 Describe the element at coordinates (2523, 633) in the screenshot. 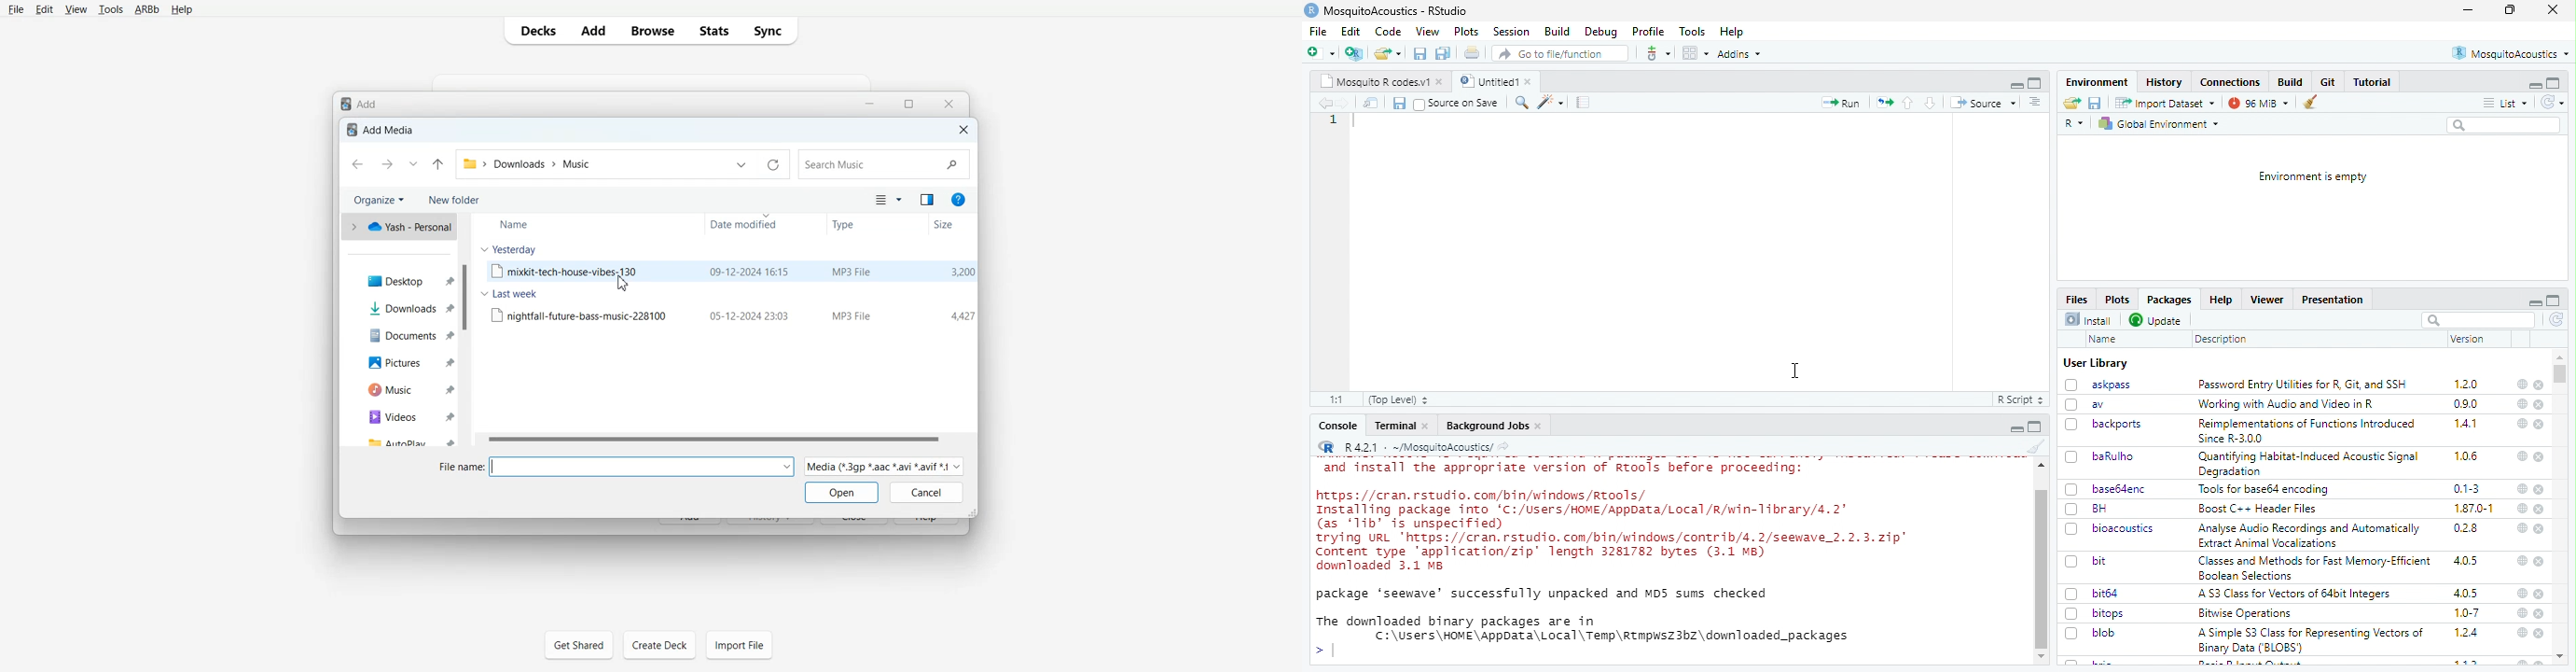

I see `web` at that location.